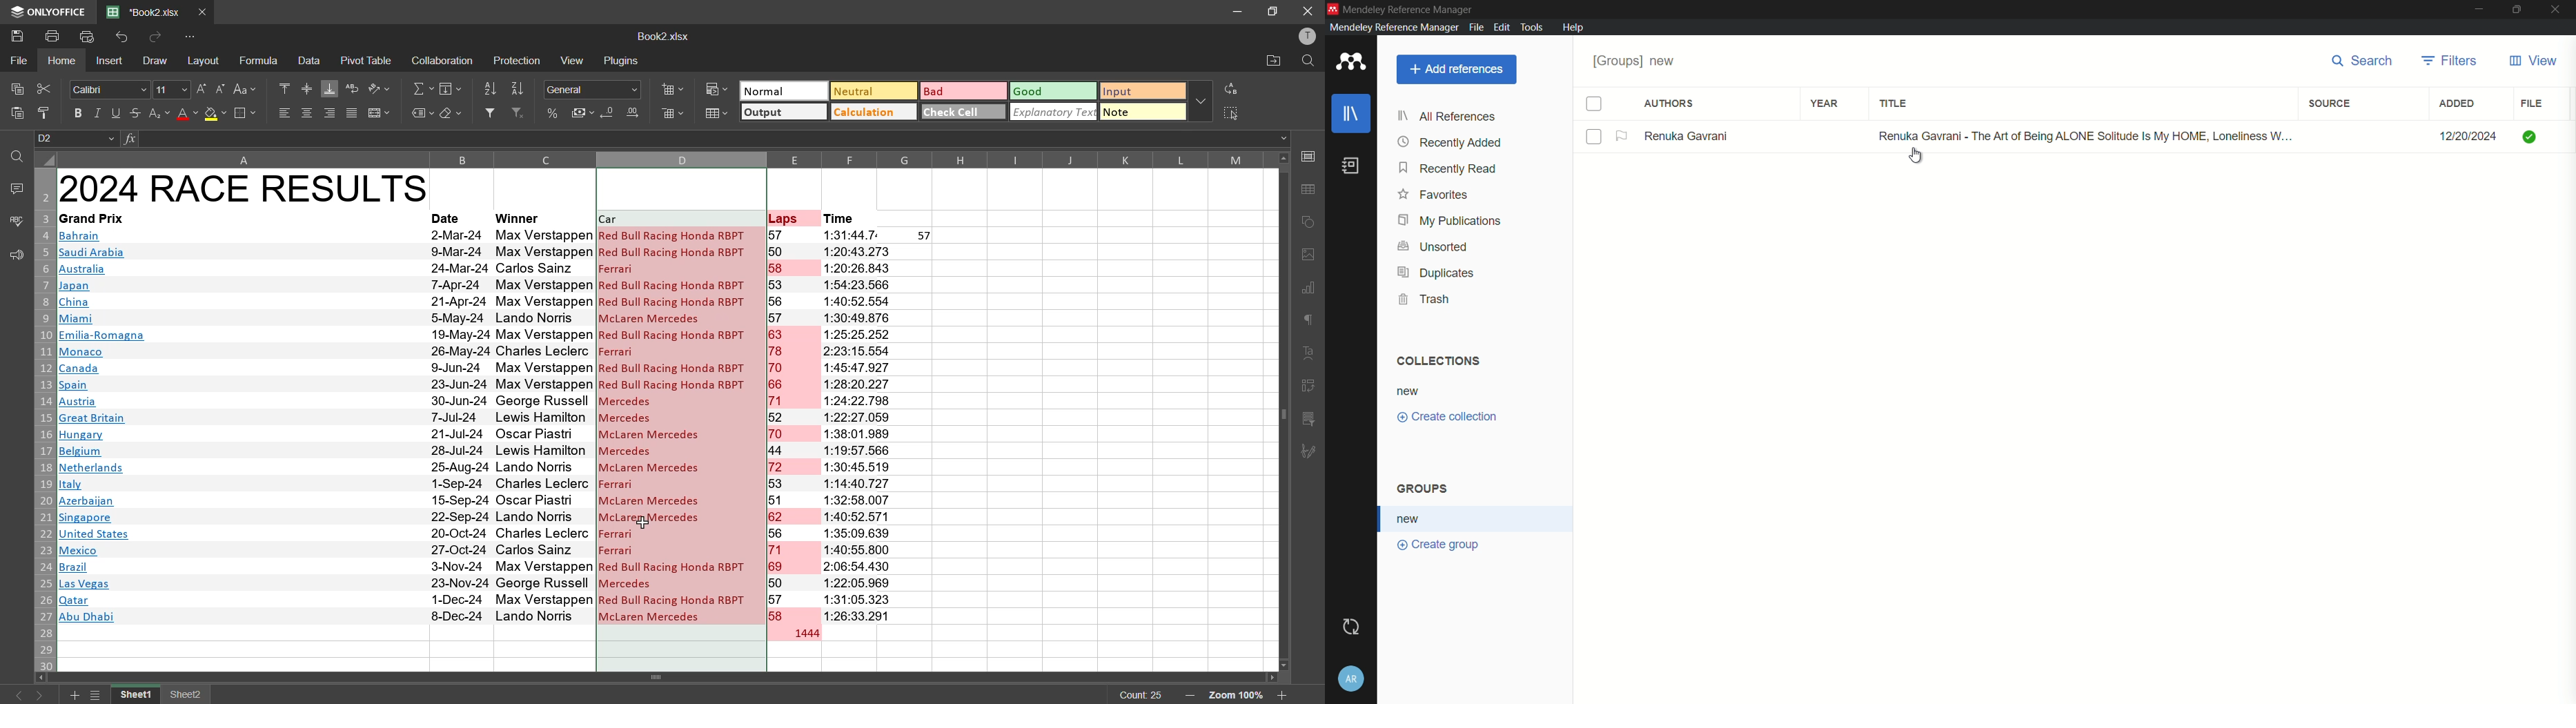  I want to click on recently read, so click(1449, 169).